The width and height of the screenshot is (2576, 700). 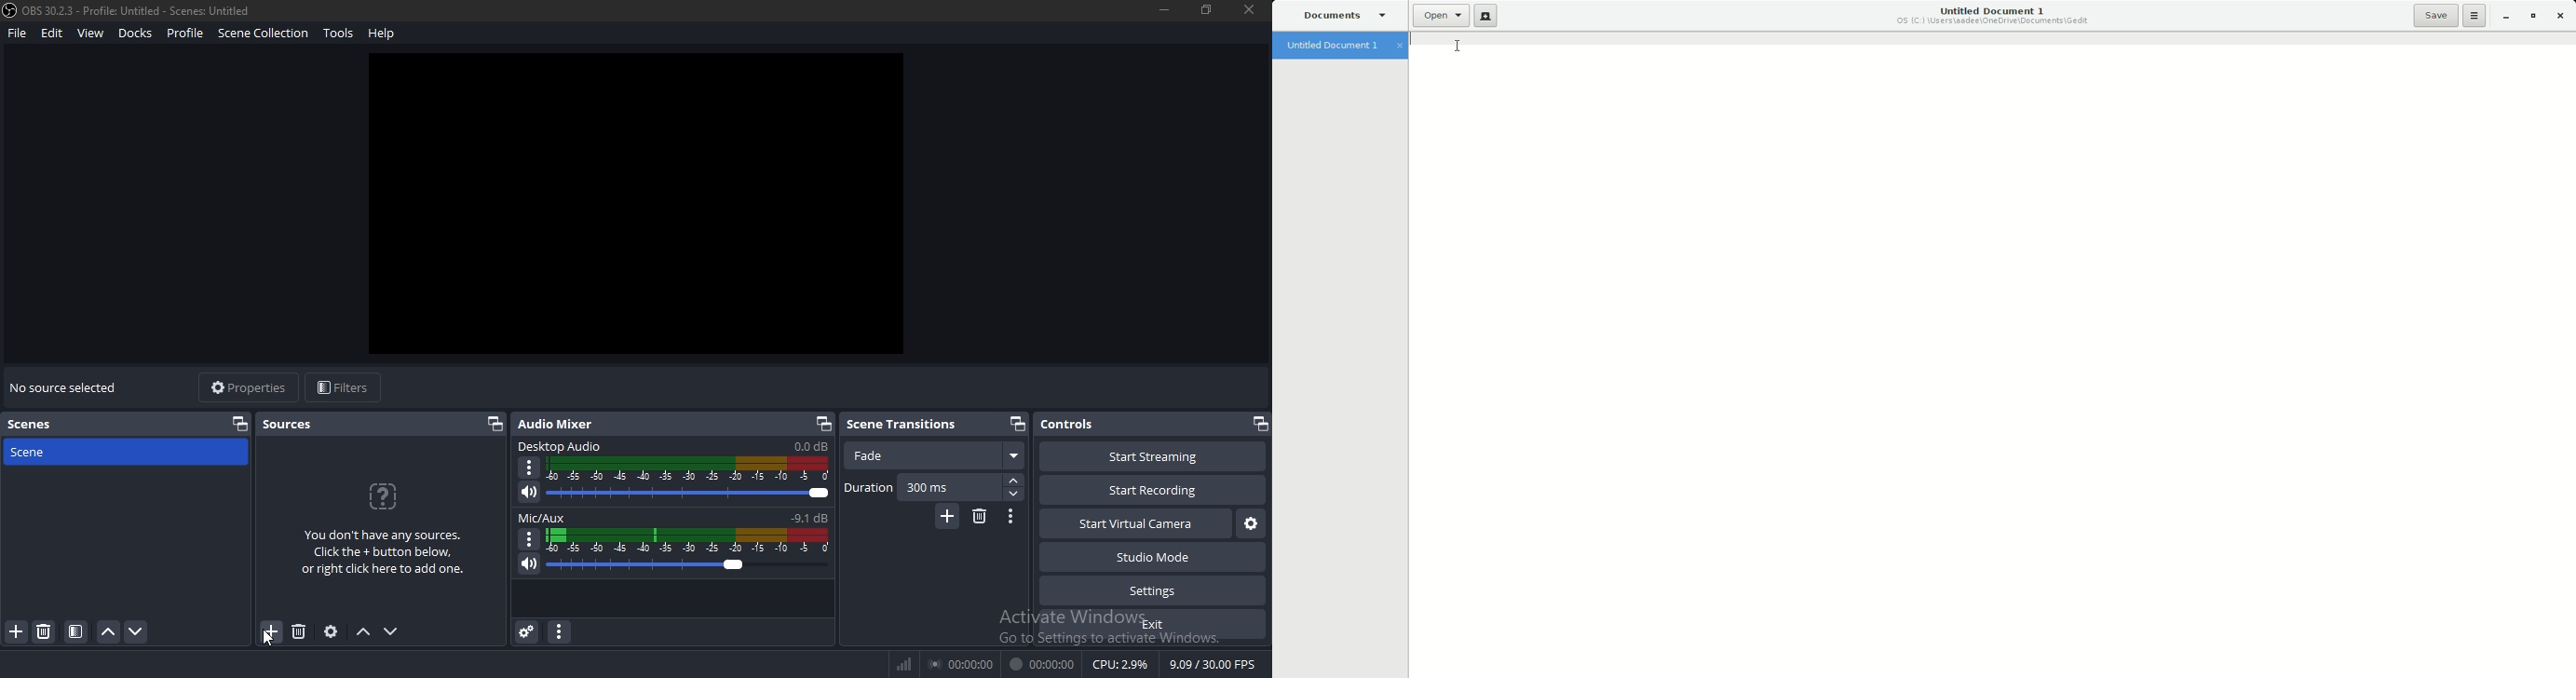 What do you see at coordinates (824, 423) in the screenshot?
I see `restore` at bounding box center [824, 423].